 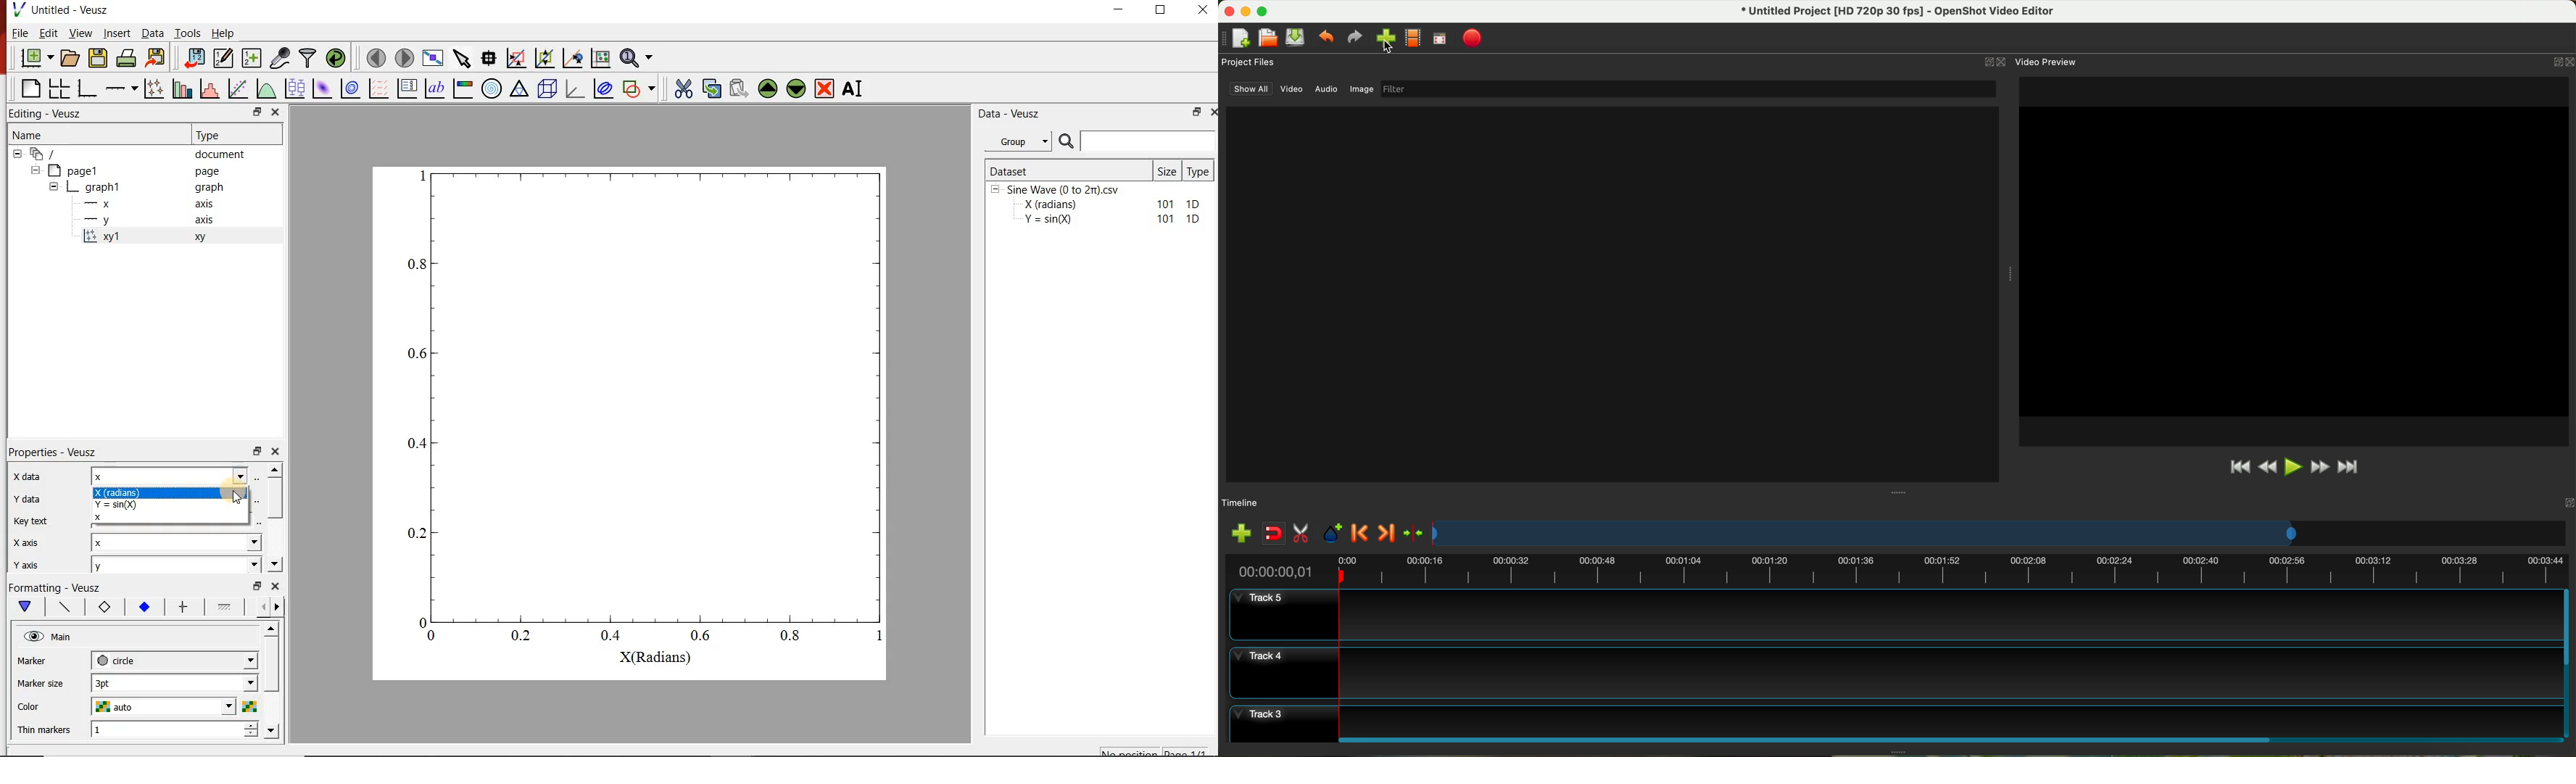 What do you see at coordinates (25, 541) in the screenshot?
I see `Log` at bounding box center [25, 541].